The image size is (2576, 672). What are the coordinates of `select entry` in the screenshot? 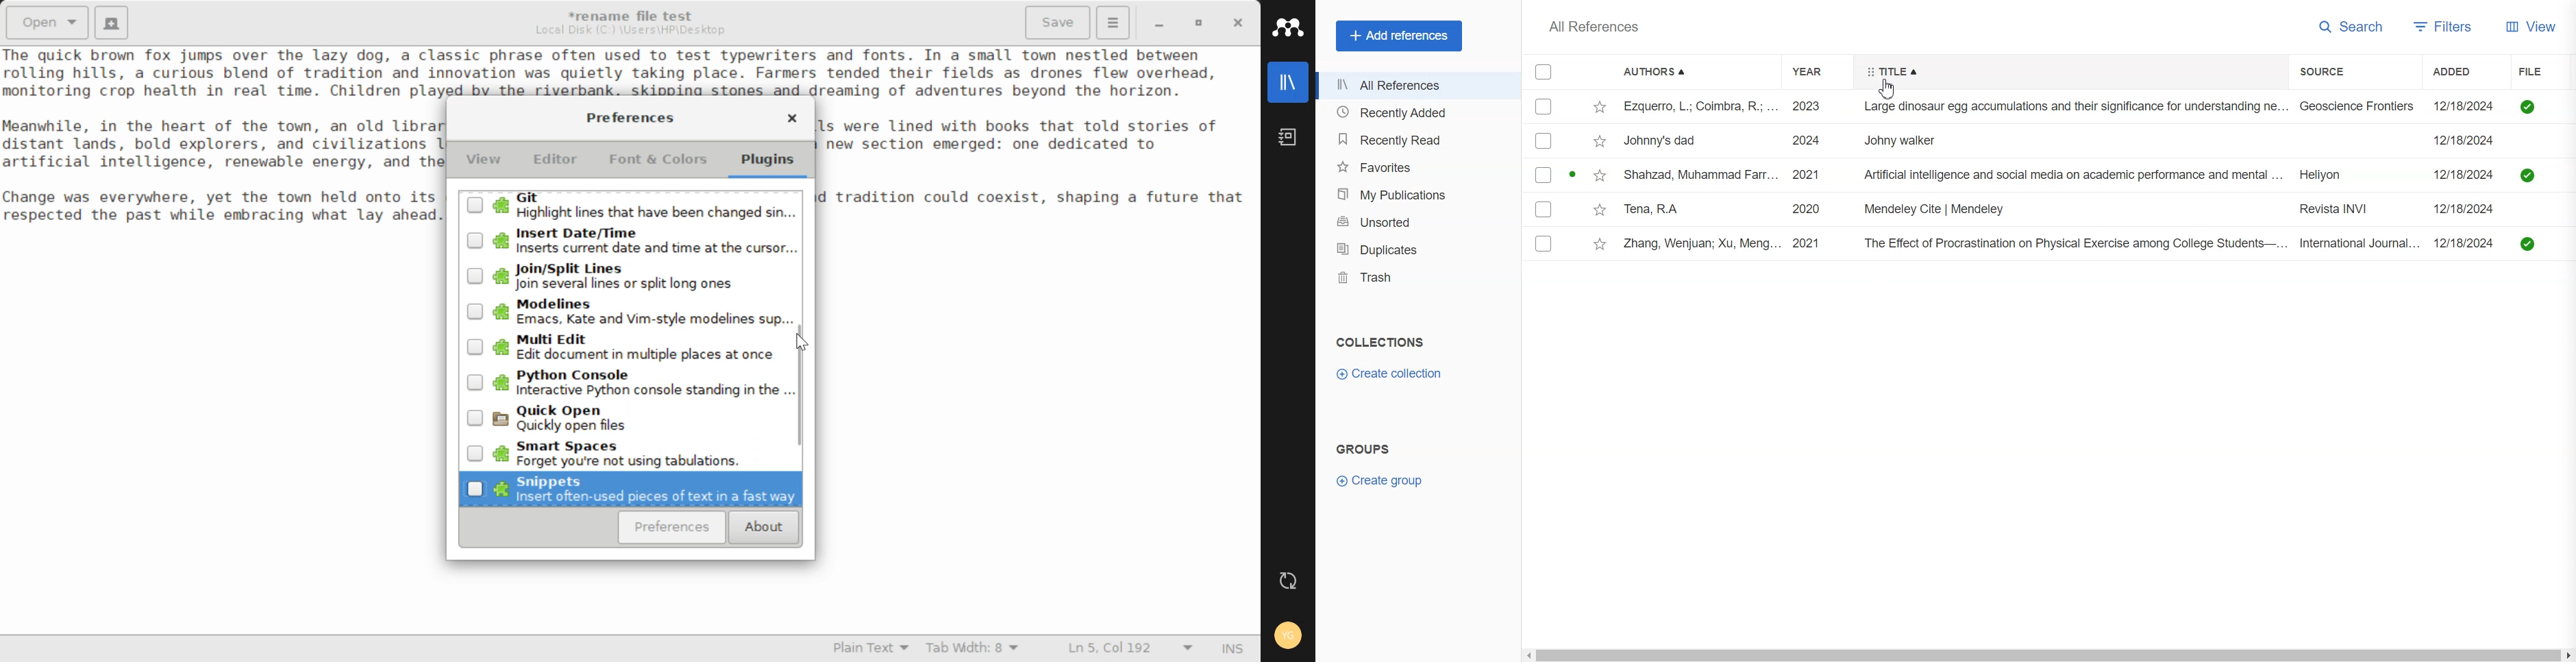 It's located at (1544, 140).